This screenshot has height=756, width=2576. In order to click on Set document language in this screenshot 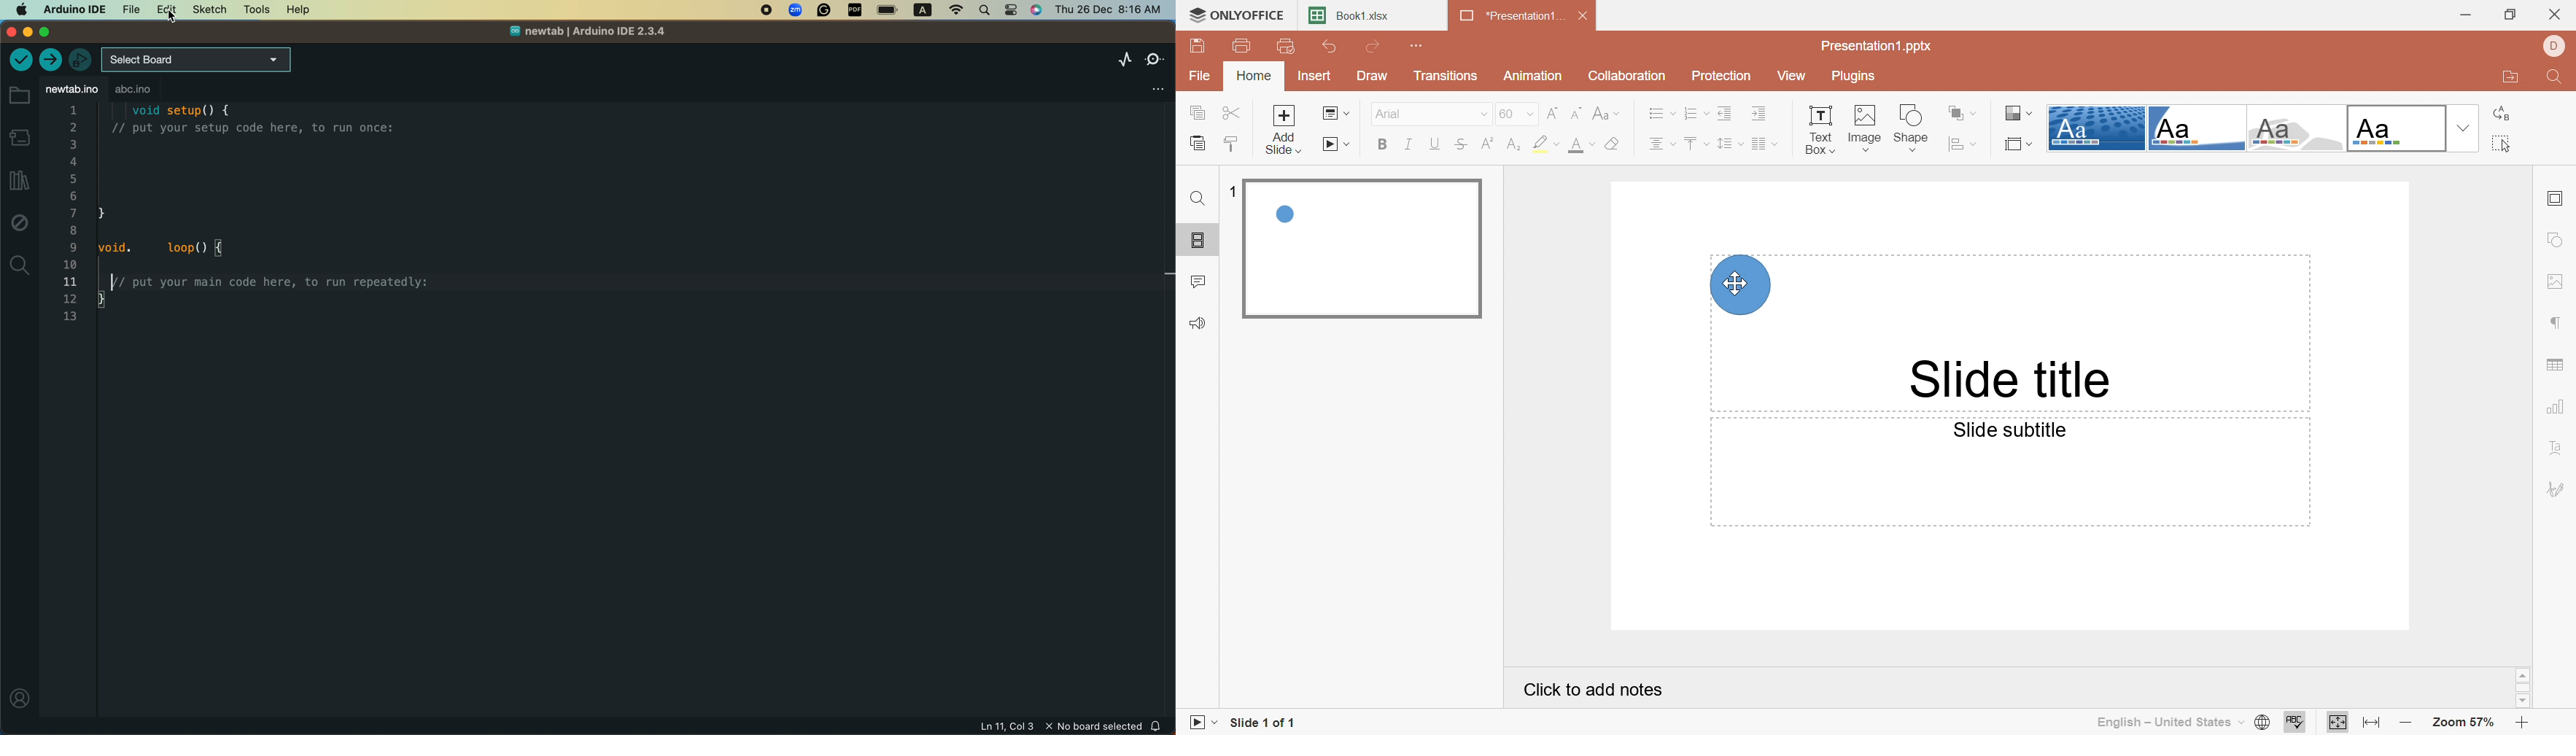, I will do `click(2265, 723)`.